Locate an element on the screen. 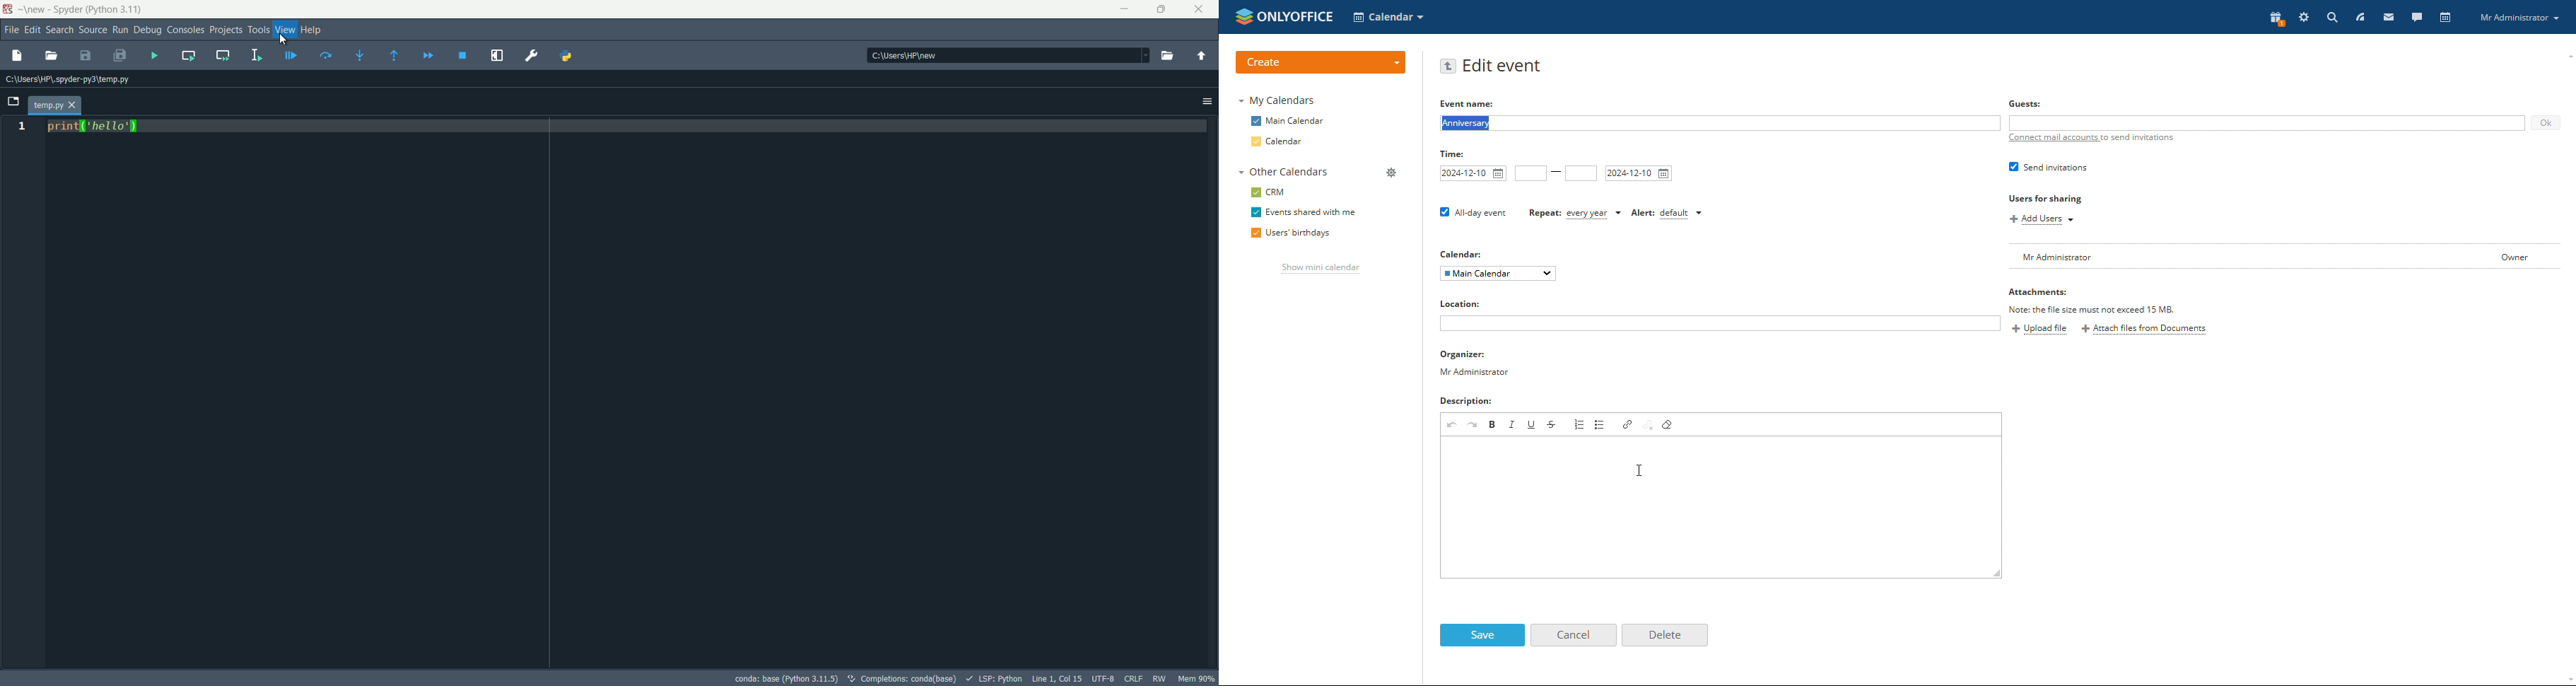 The image size is (2576, 700). completions: conda(base) is located at coordinates (904, 678).